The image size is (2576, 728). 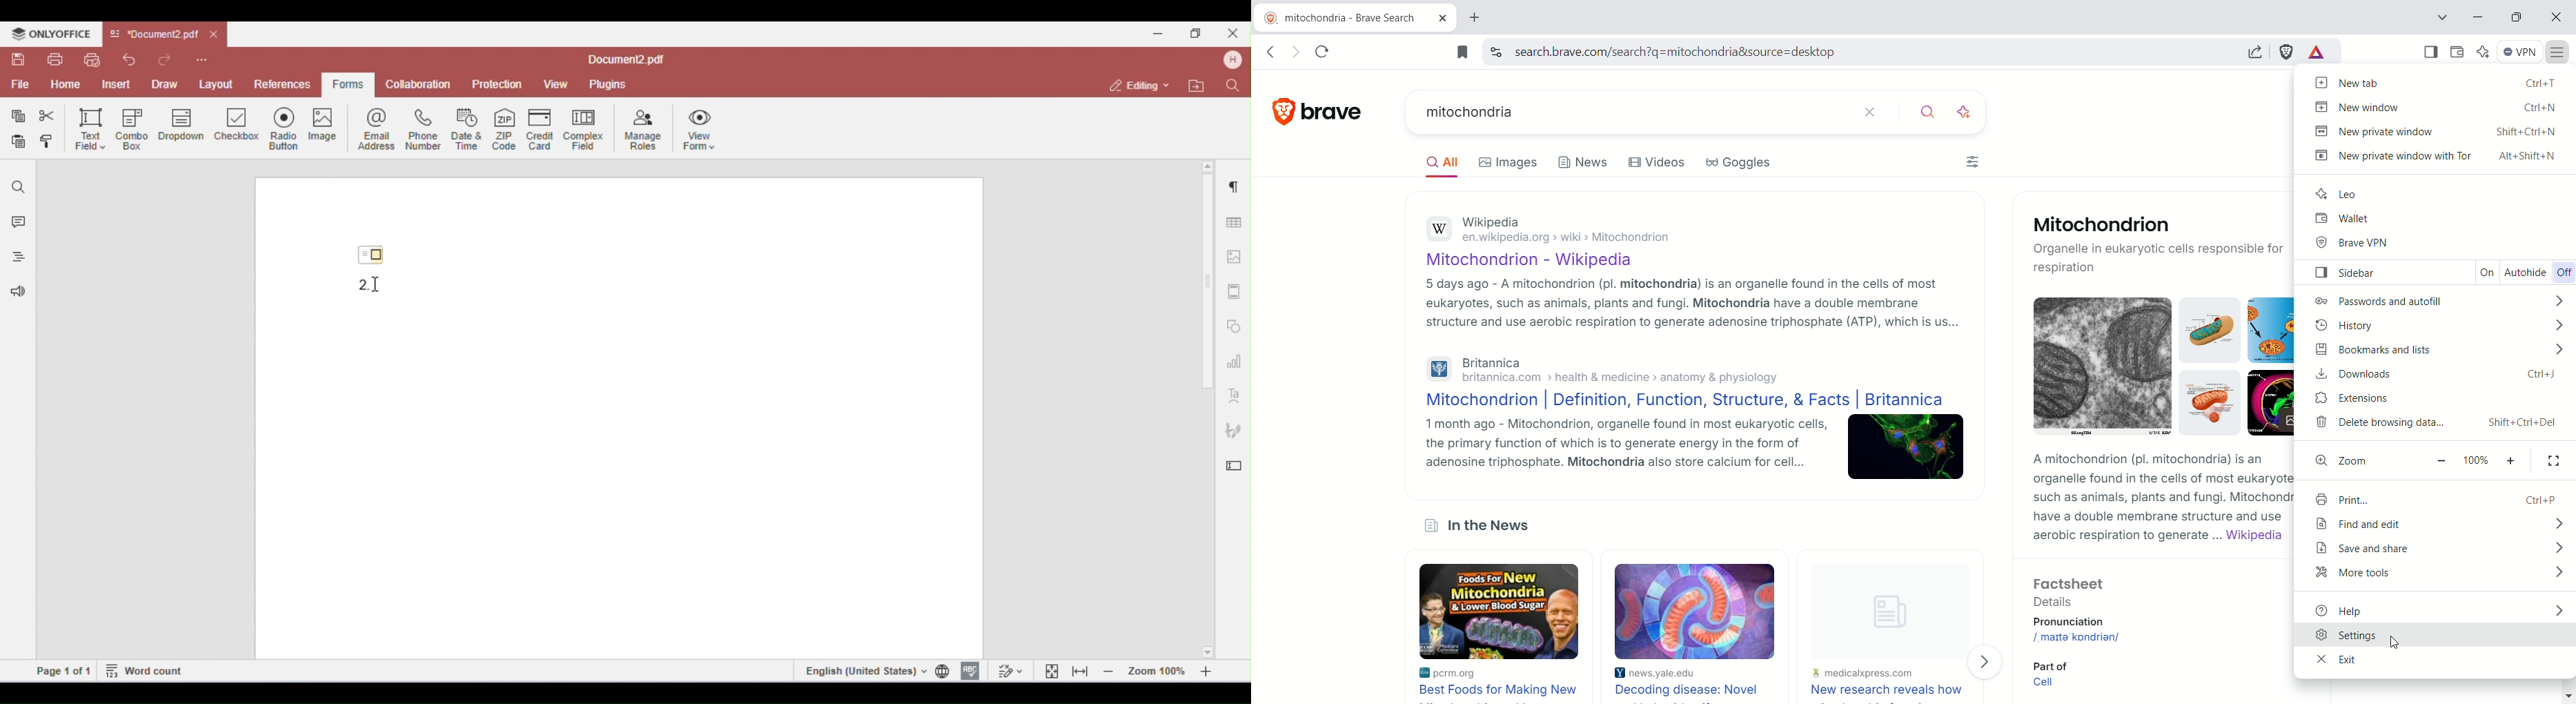 I want to click on wallet, so click(x=2434, y=216).